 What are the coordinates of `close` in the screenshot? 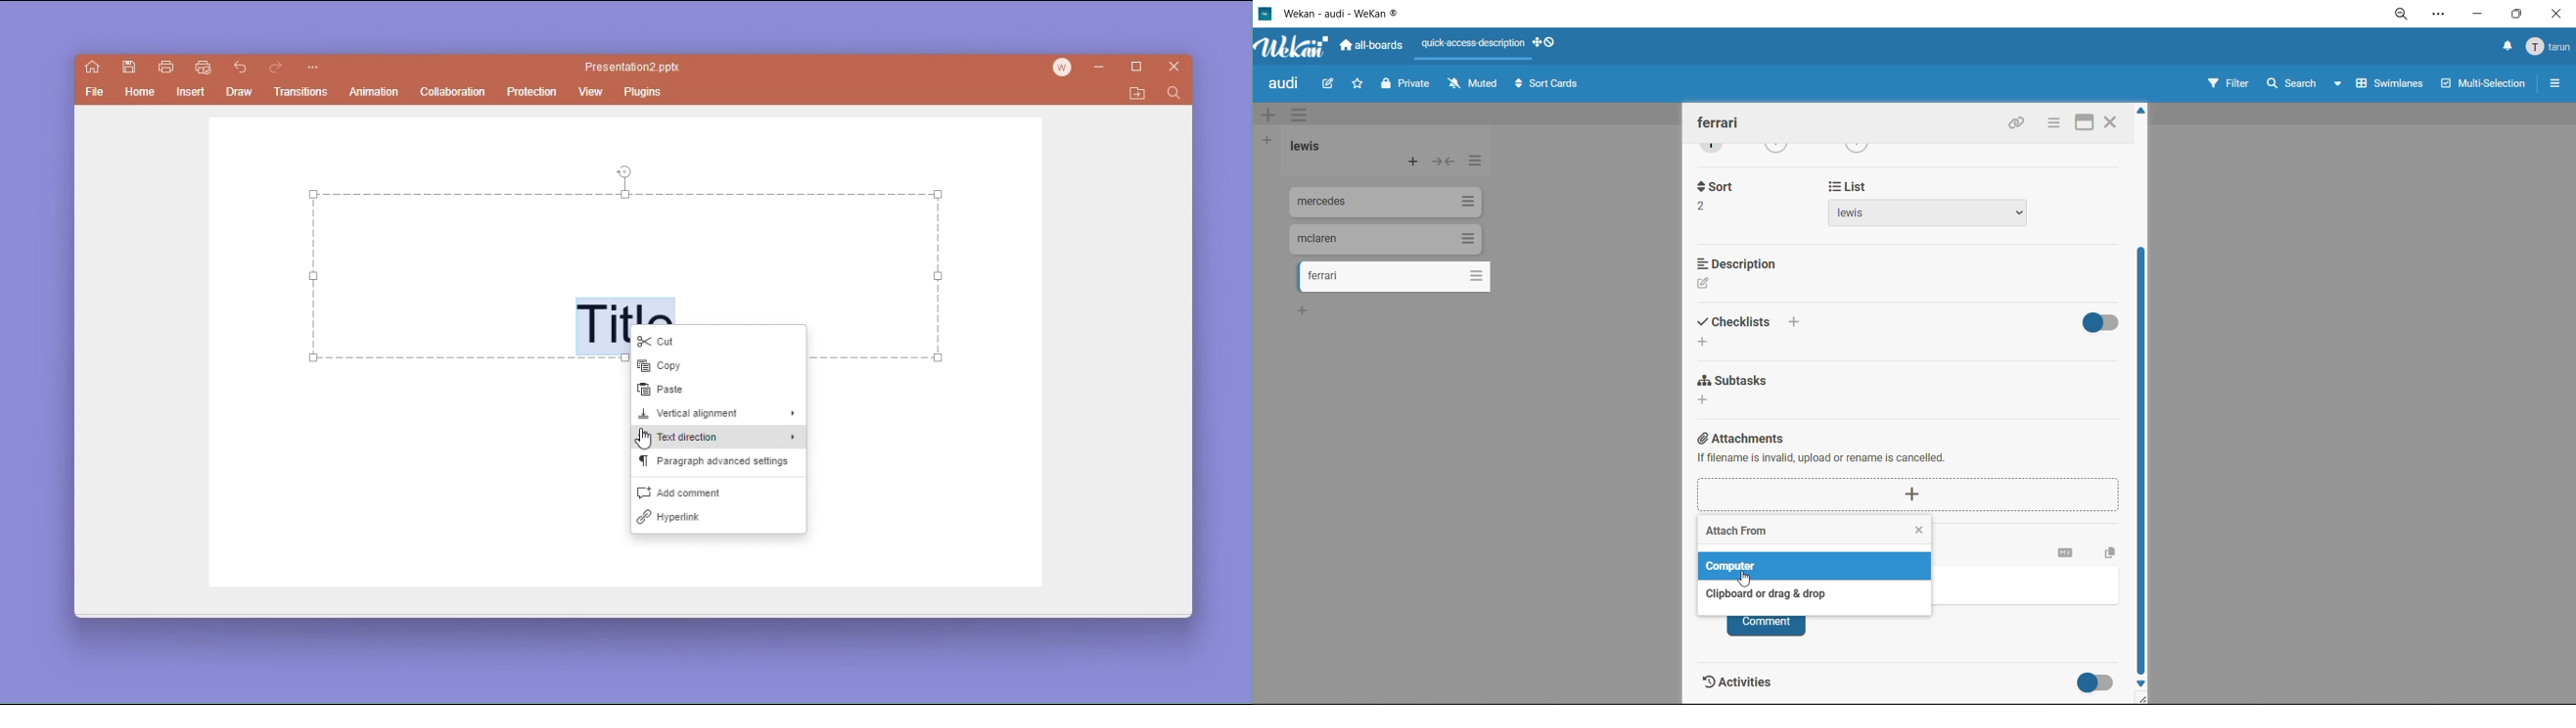 It's located at (2110, 124).